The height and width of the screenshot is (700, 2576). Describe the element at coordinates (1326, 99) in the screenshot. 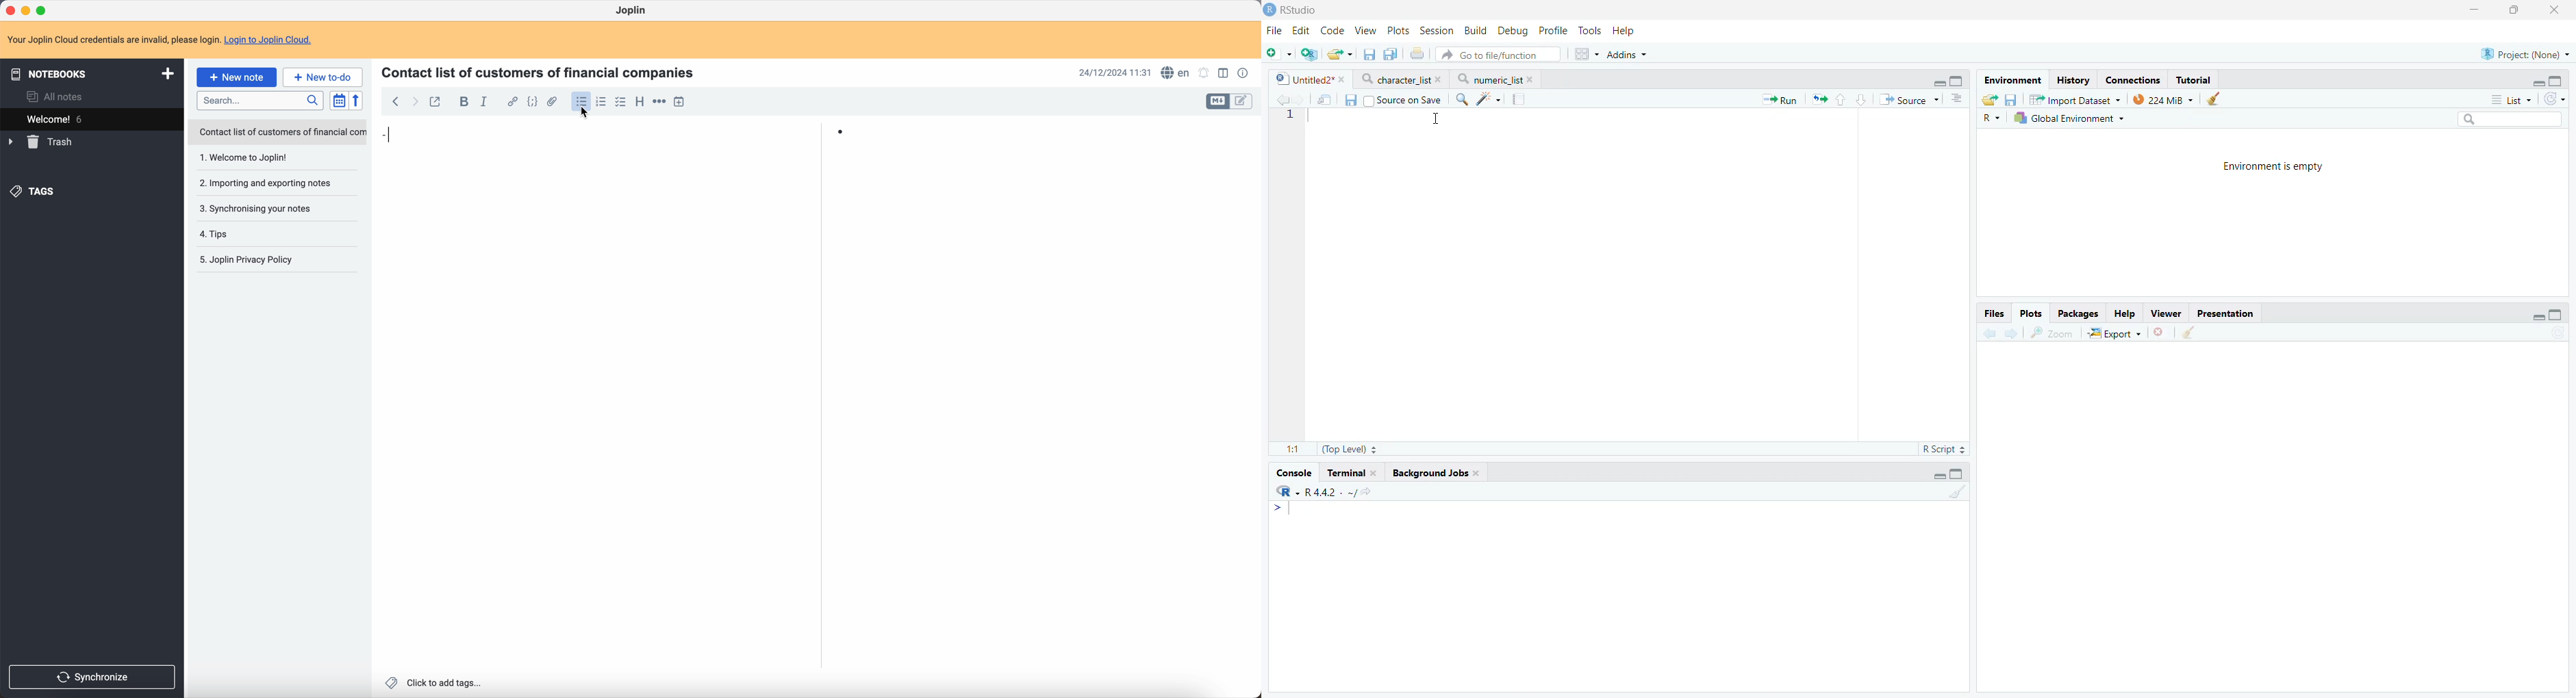

I see `Open in new window` at that location.